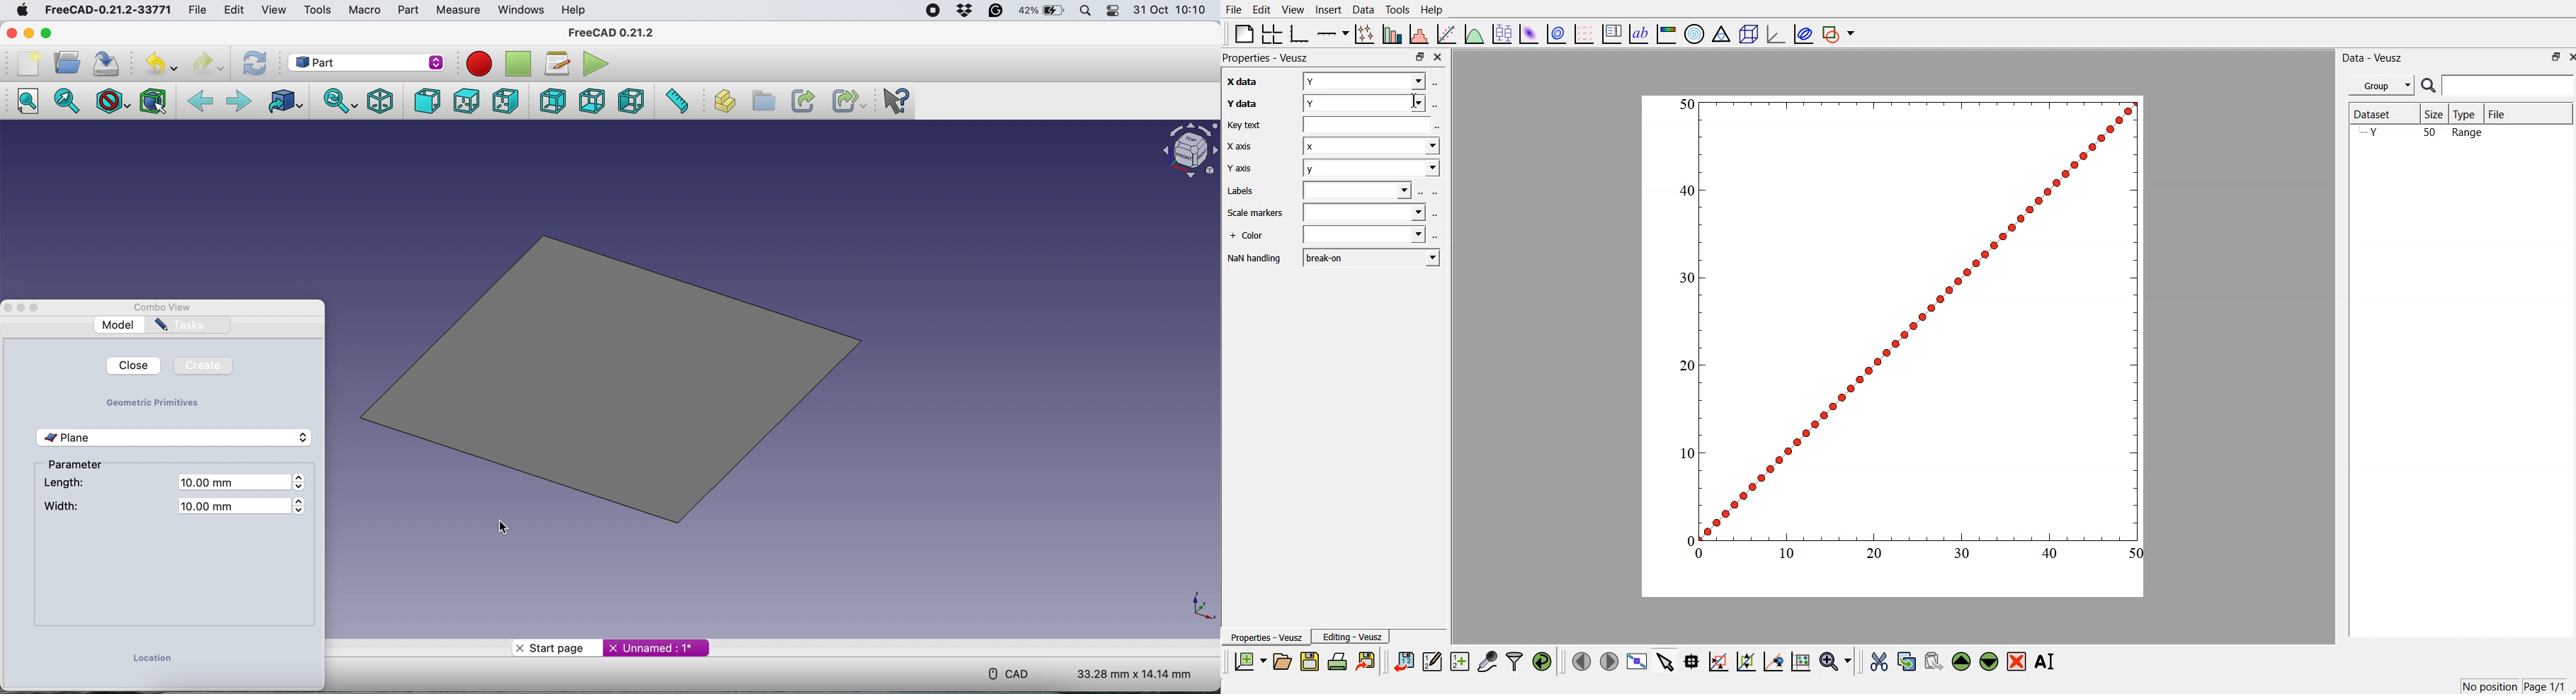 Image resolution: width=2576 pixels, height=700 pixels. I want to click on click to zoom out graph axes, so click(1747, 662).